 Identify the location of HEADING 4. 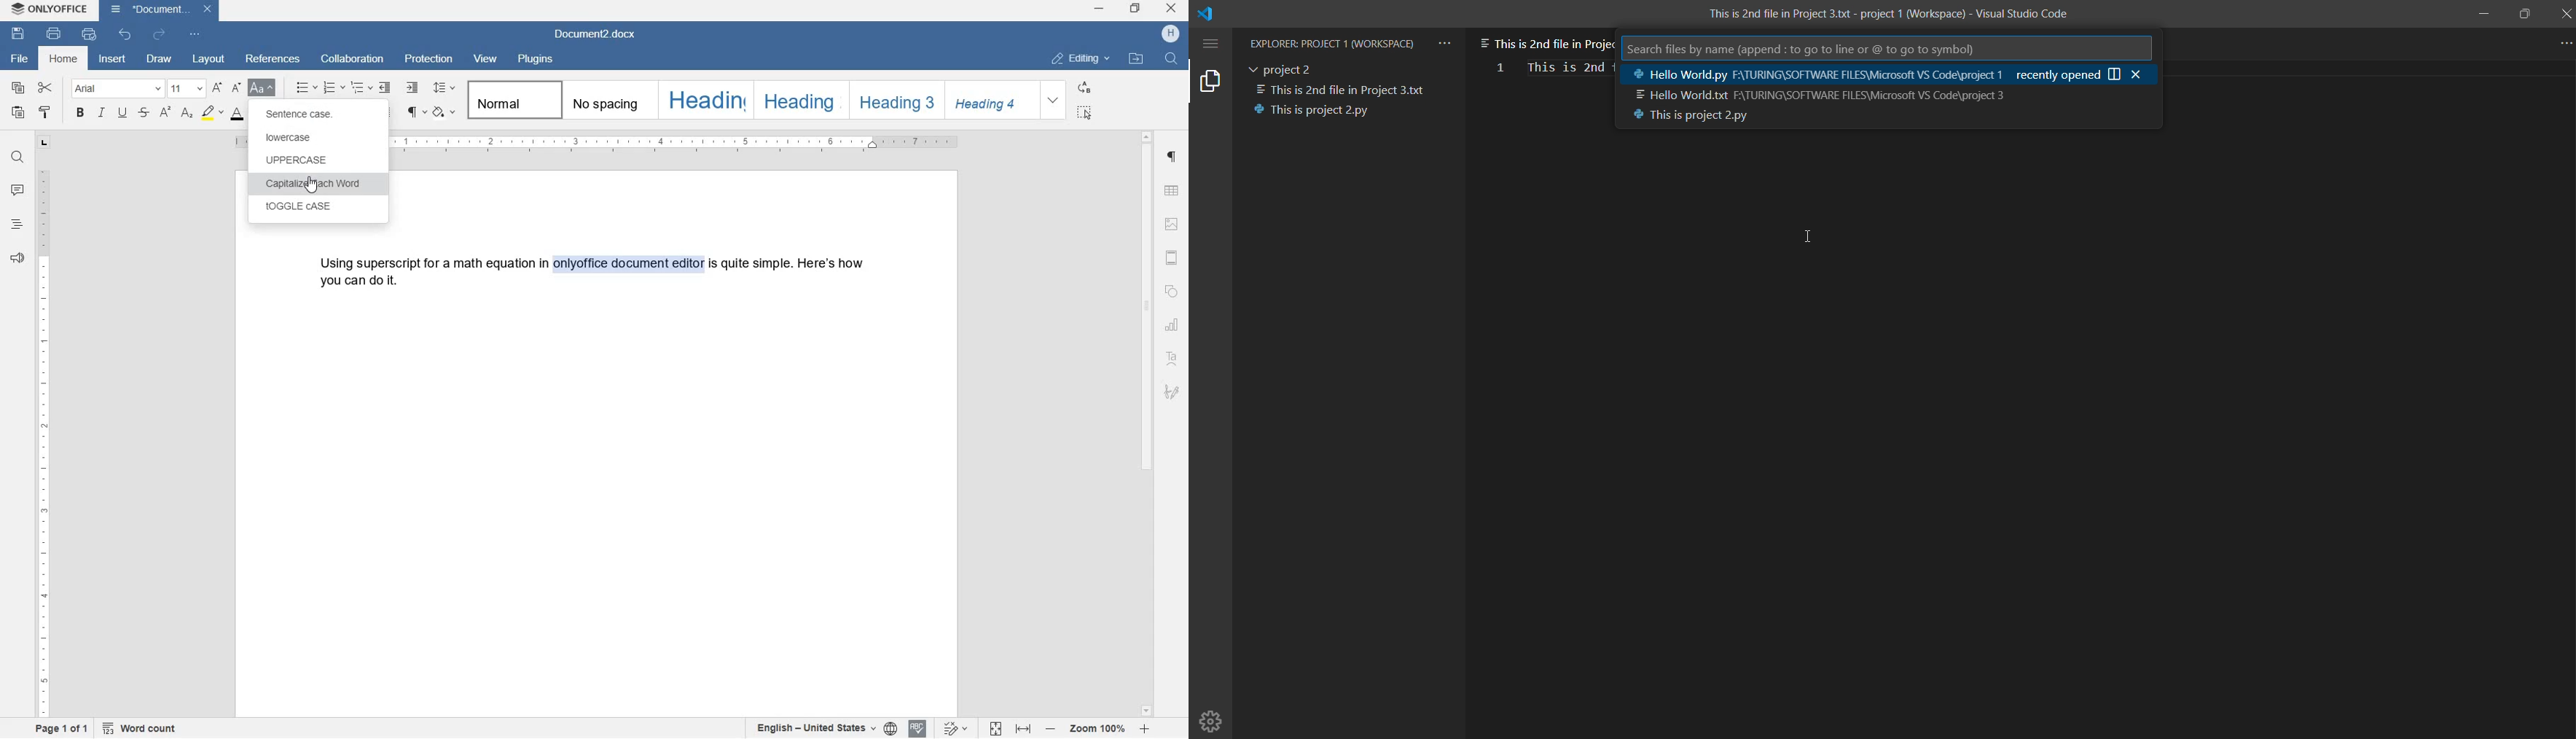
(991, 101).